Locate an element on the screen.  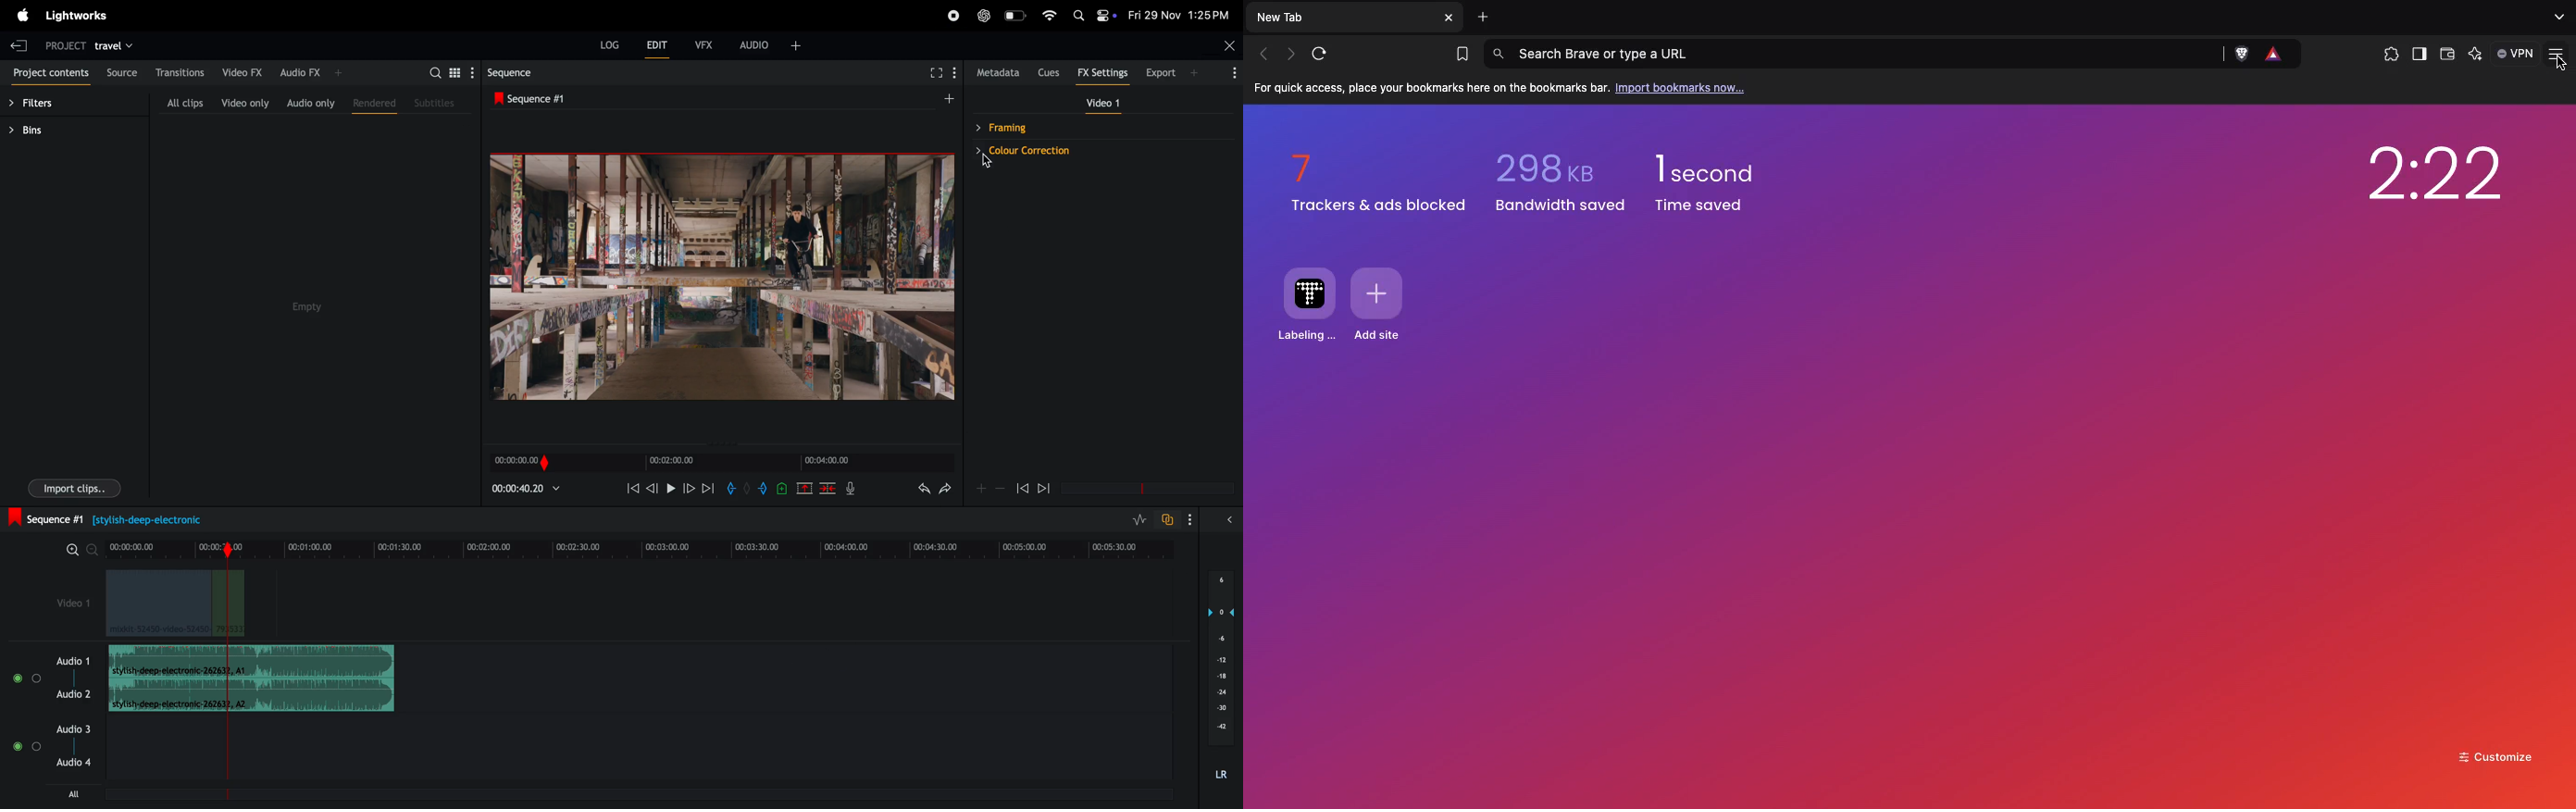
audio clip is located at coordinates (252, 661).